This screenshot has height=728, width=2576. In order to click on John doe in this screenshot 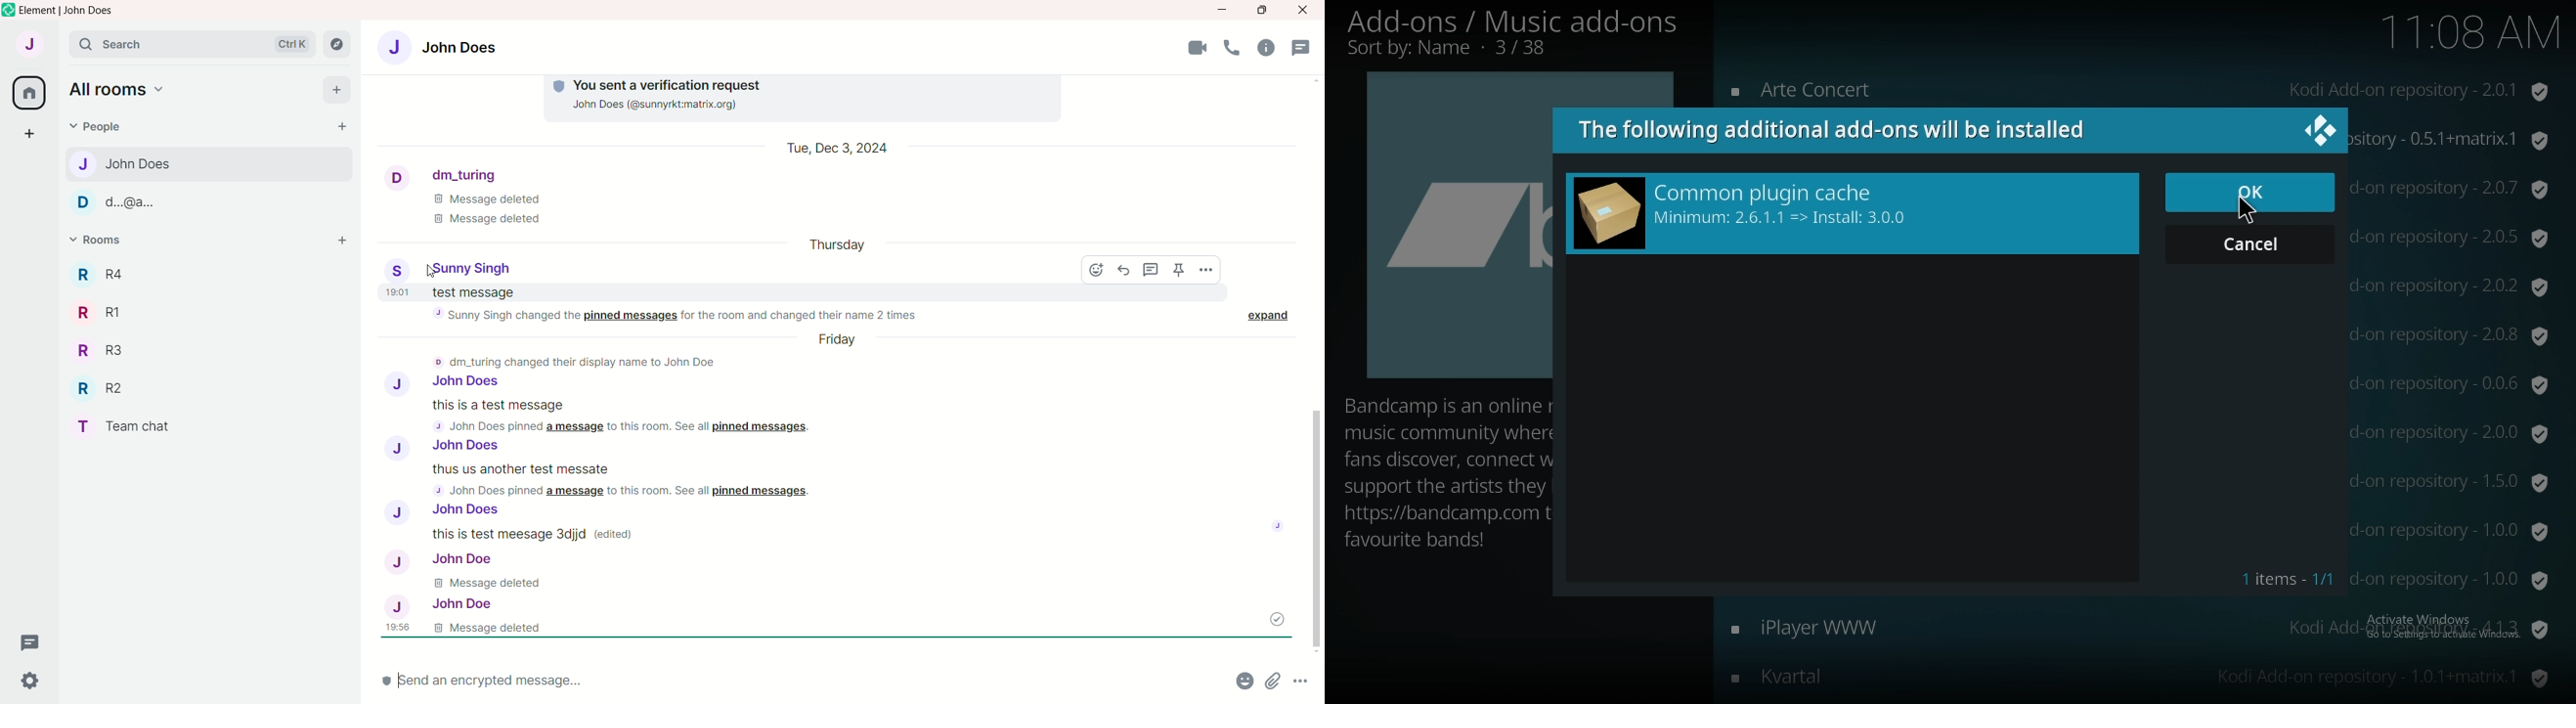, I will do `click(444, 607)`.